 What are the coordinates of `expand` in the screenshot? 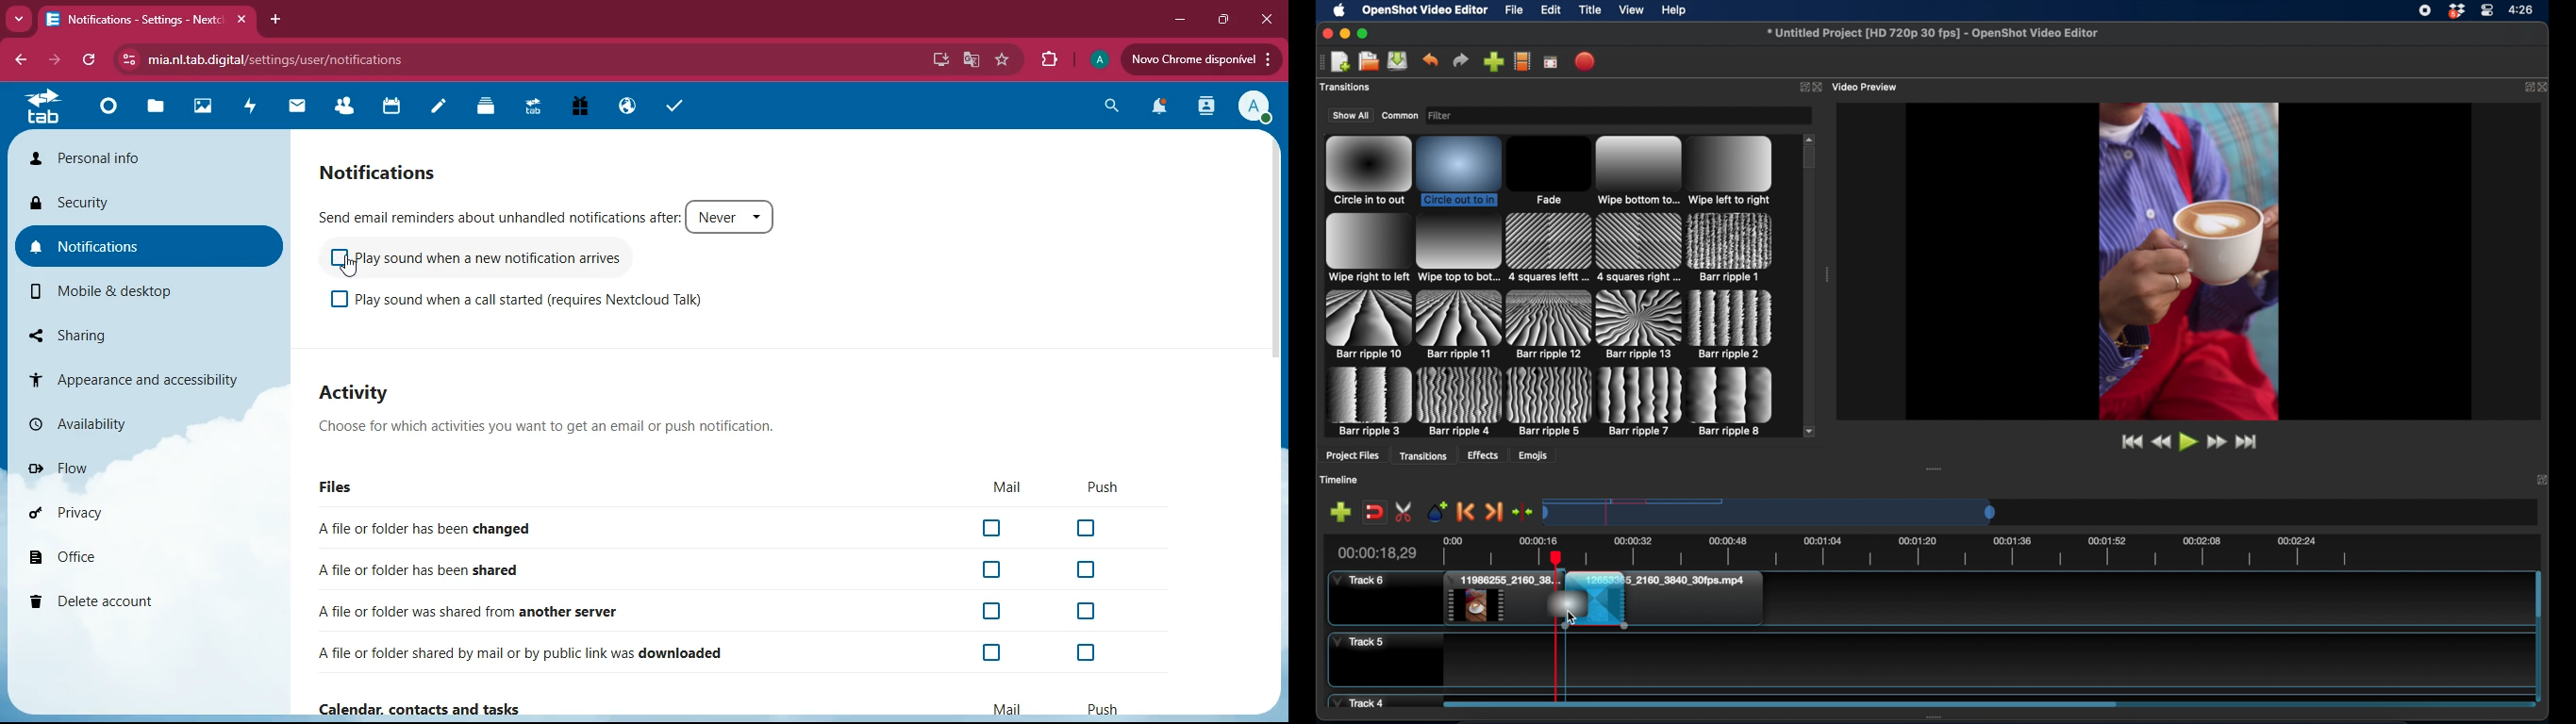 It's located at (1802, 86).